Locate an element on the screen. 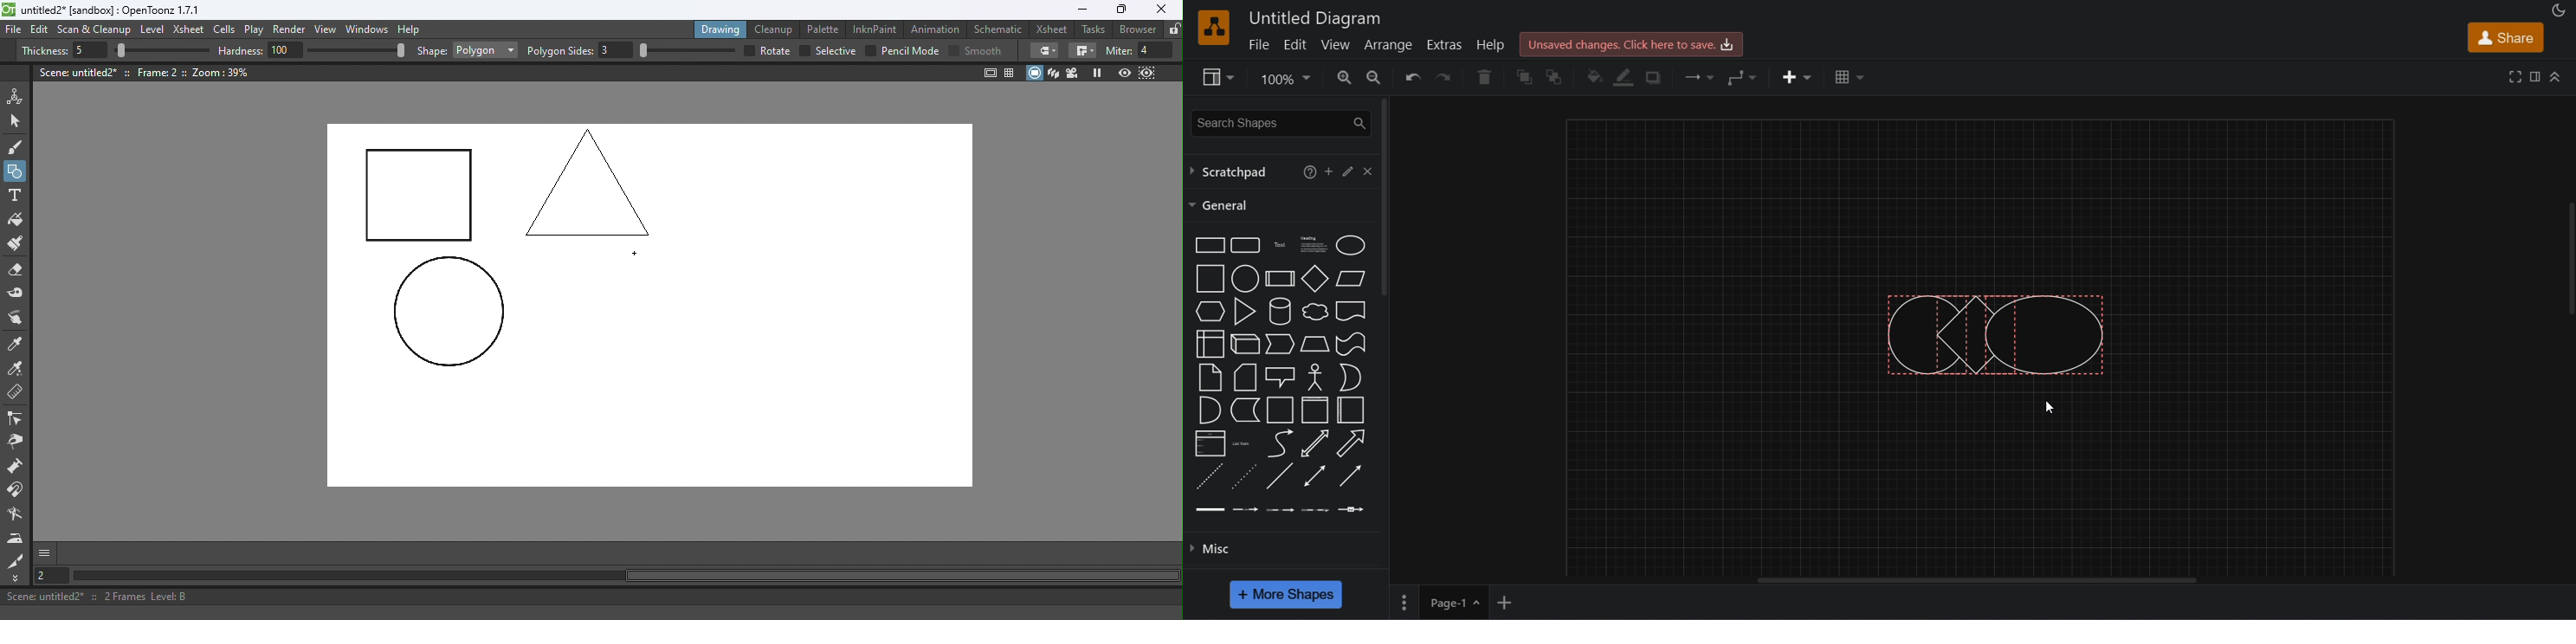 The image size is (2576, 644). edit is located at coordinates (1347, 170).